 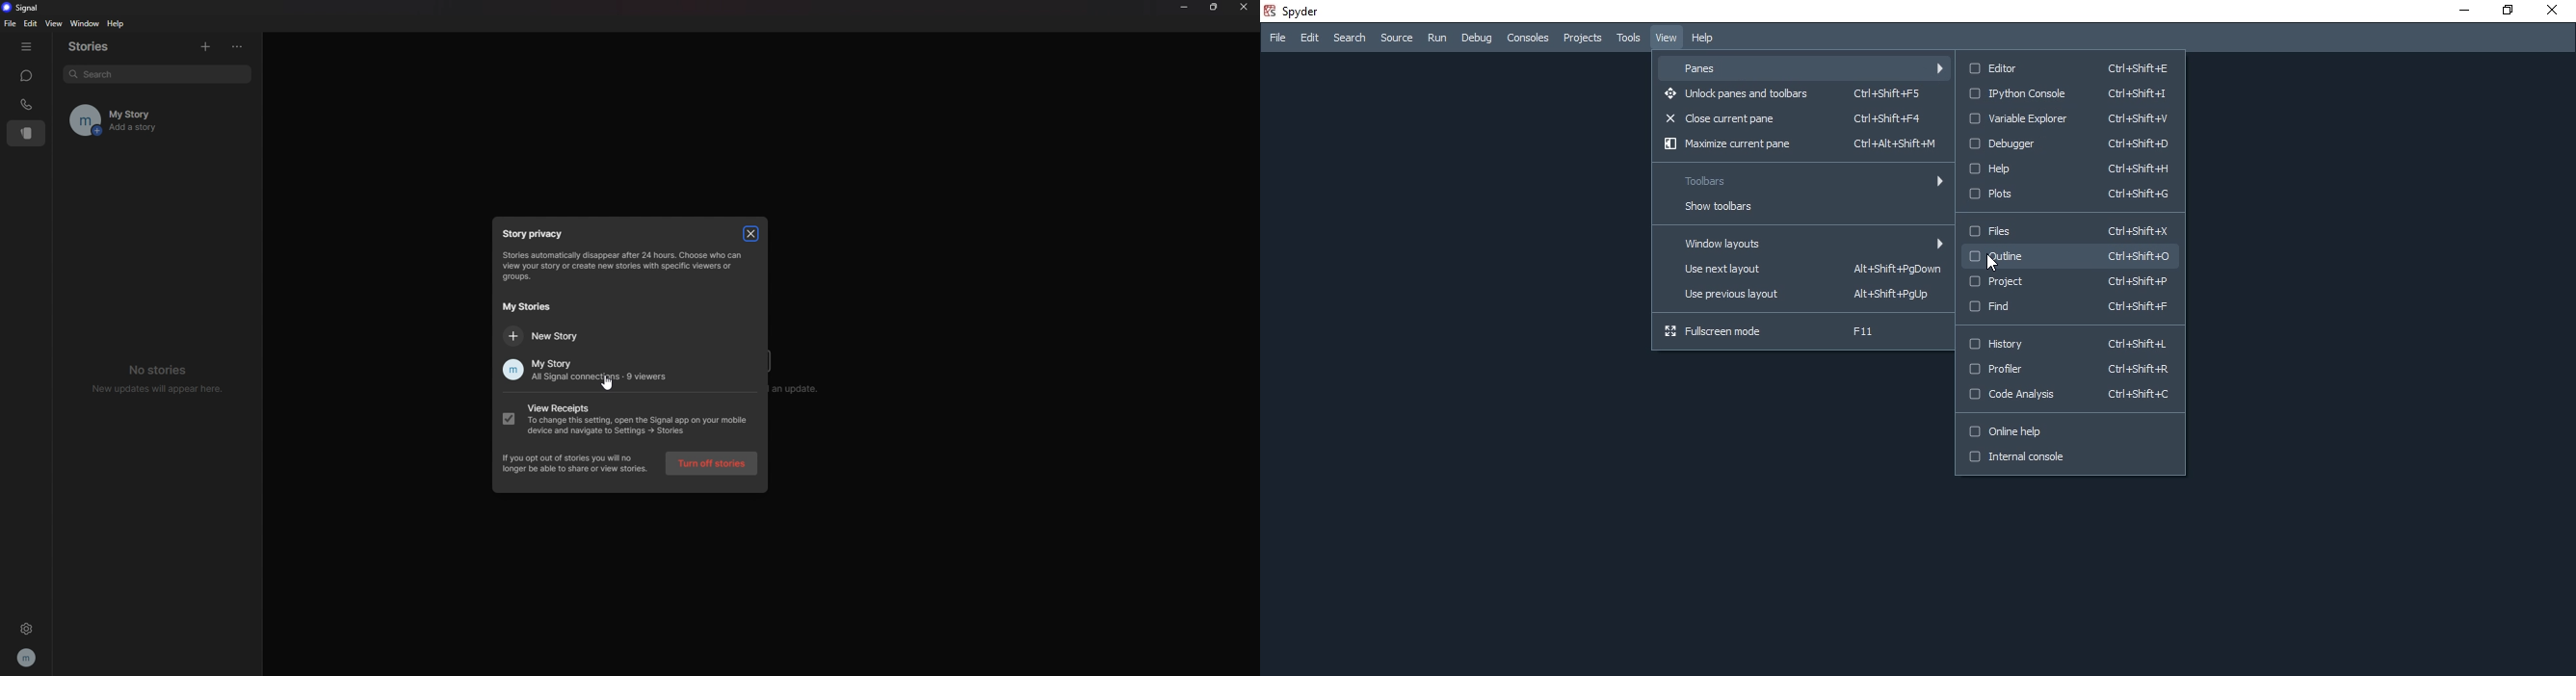 I want to click on View, so click(x=1665, y=37).